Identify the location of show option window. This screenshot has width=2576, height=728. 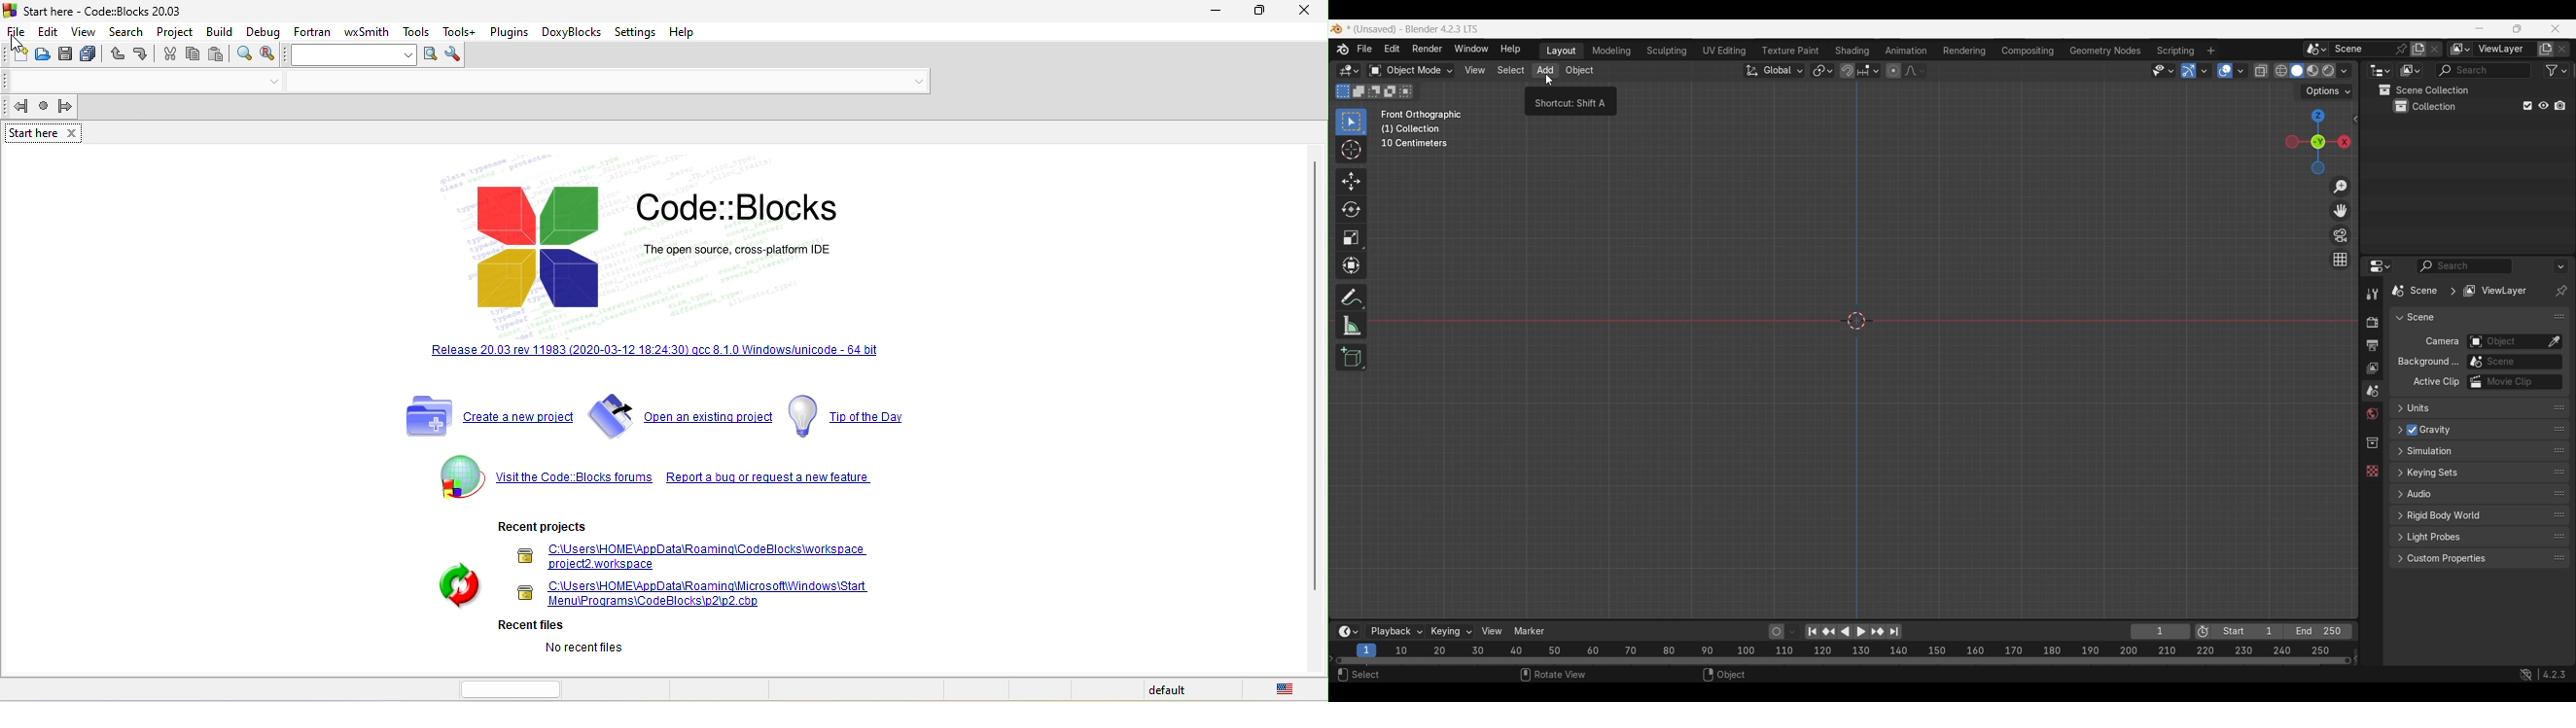
(456, 55).